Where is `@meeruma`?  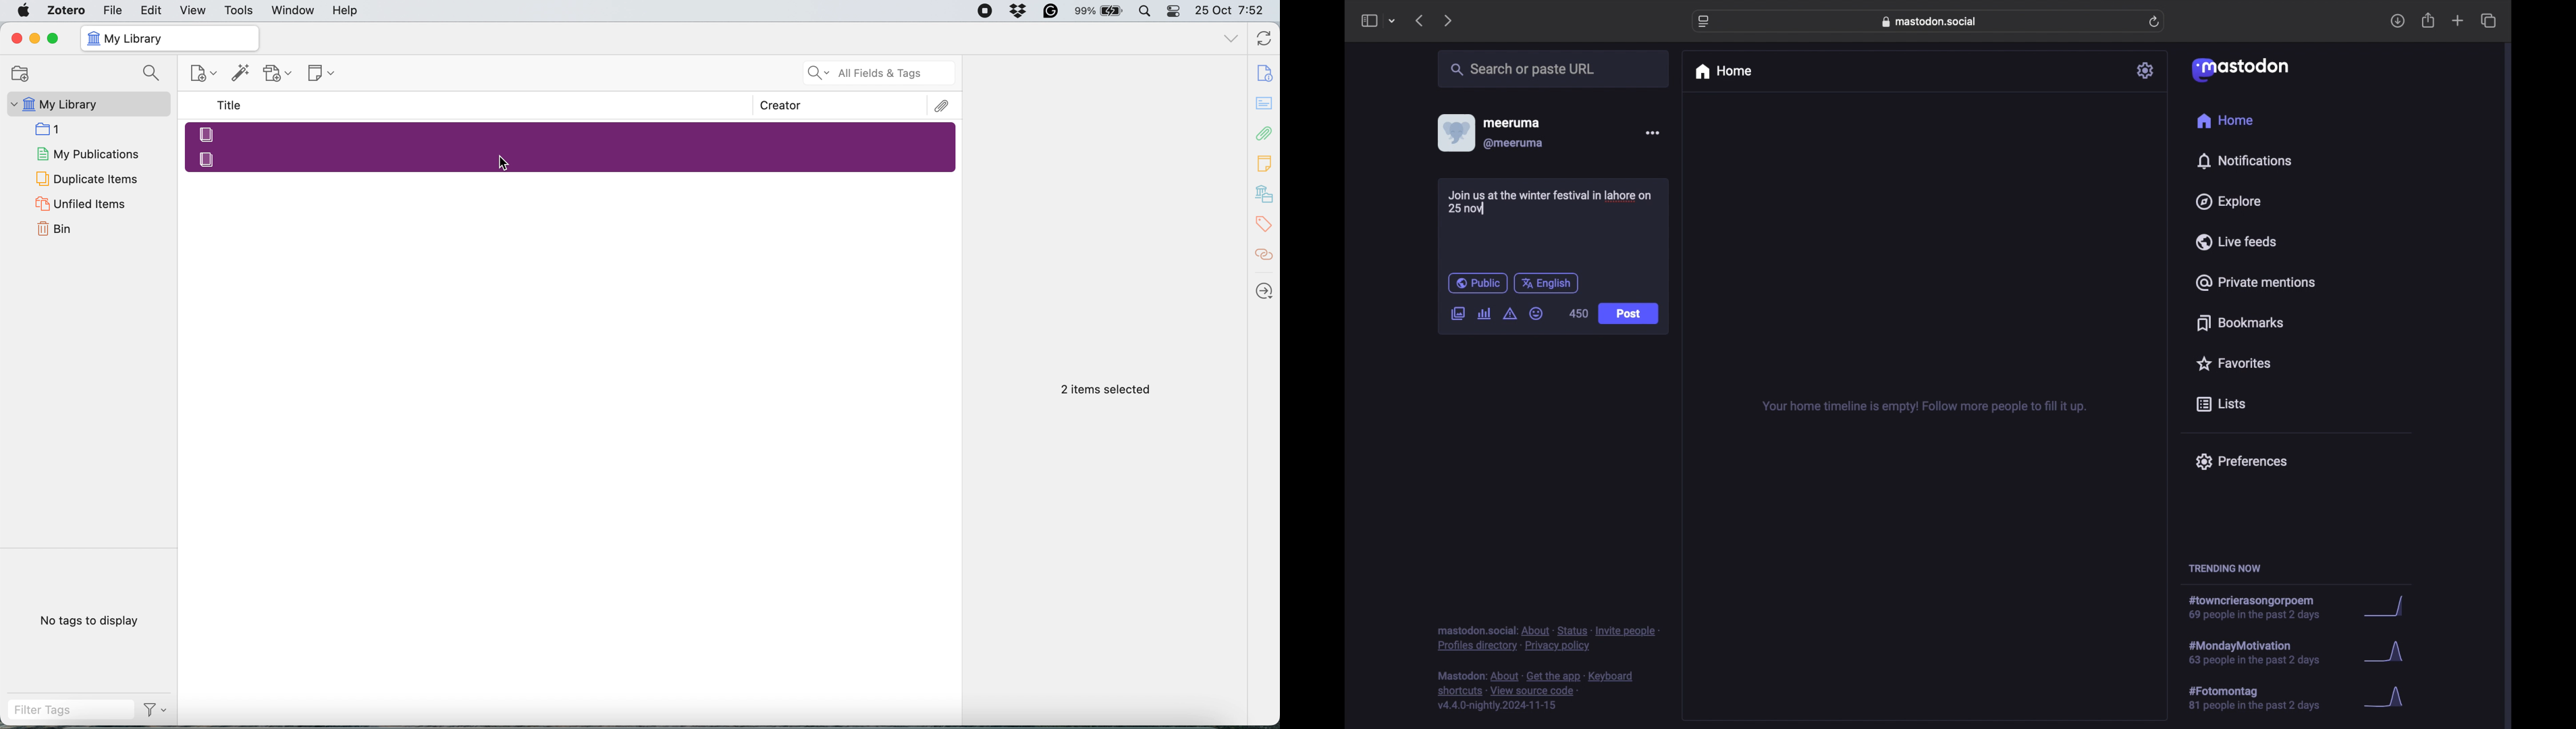 @meeruma is located at coordinates (1513, 144).